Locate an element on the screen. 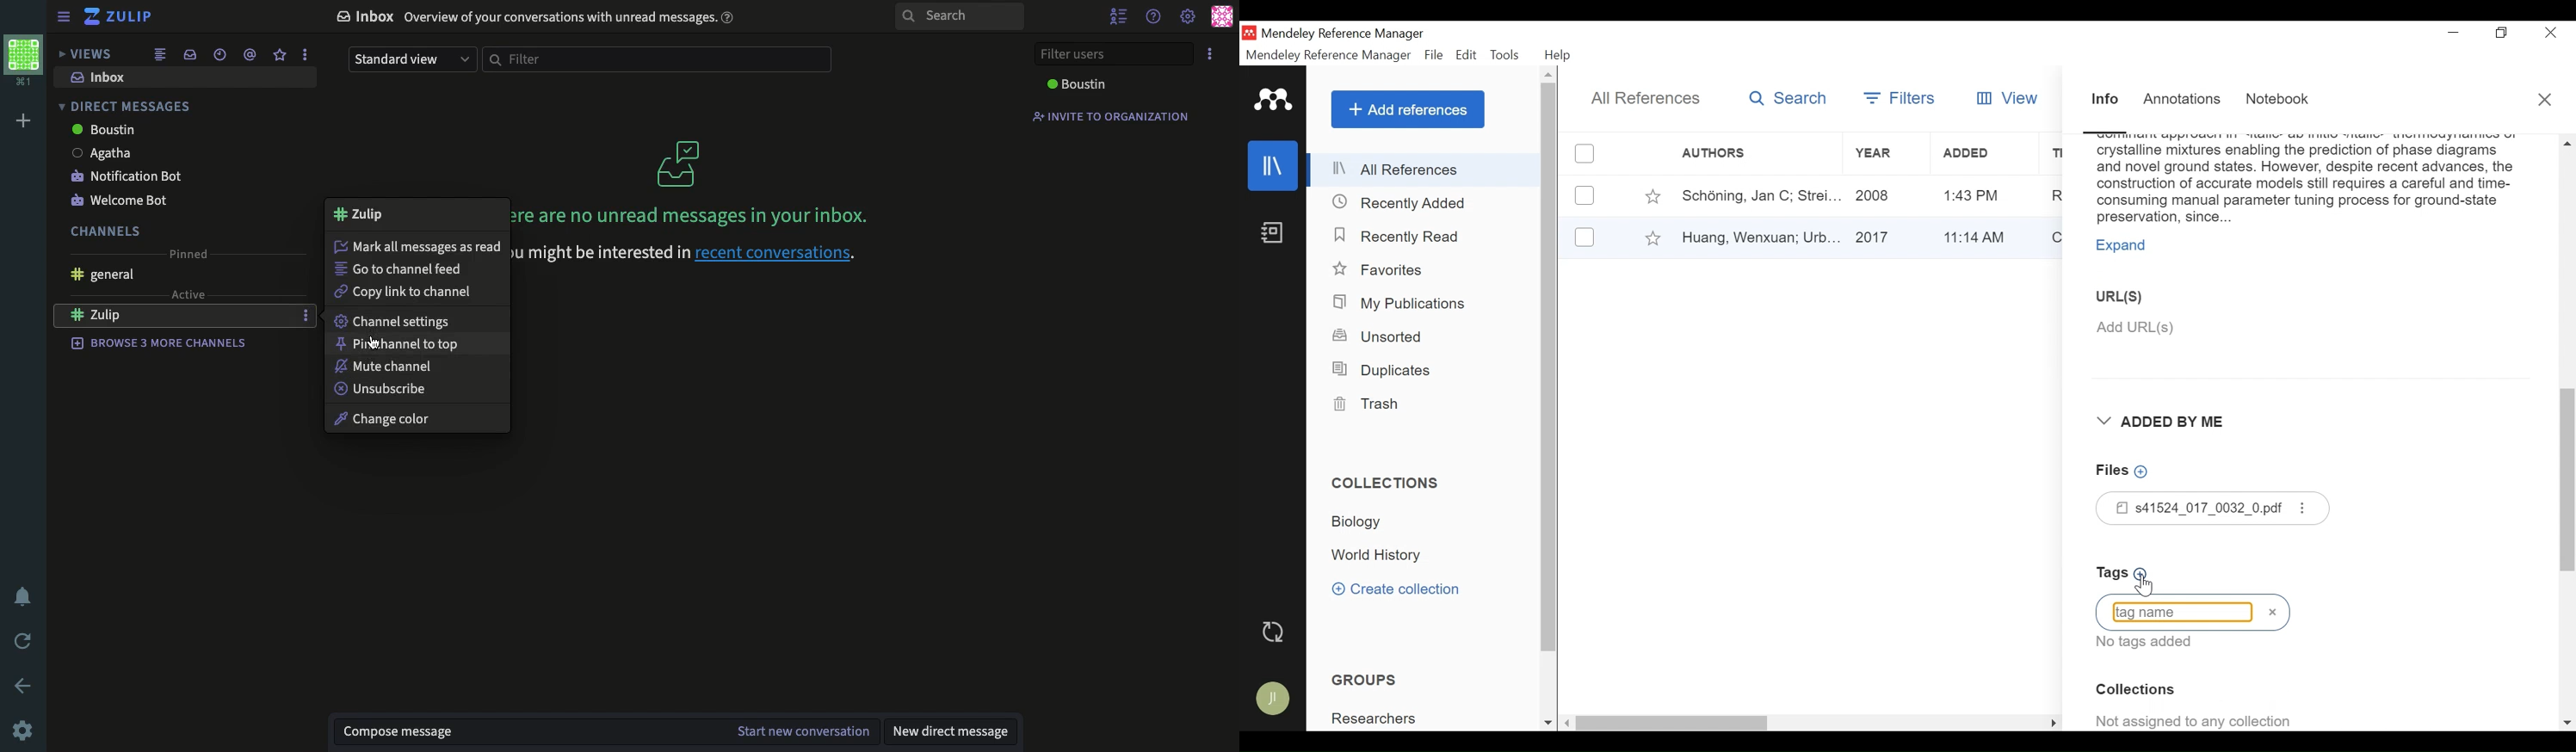 Image resolution: width=2576 pixels, height=756 pixels. Year is located at coordinates (1882, 153).